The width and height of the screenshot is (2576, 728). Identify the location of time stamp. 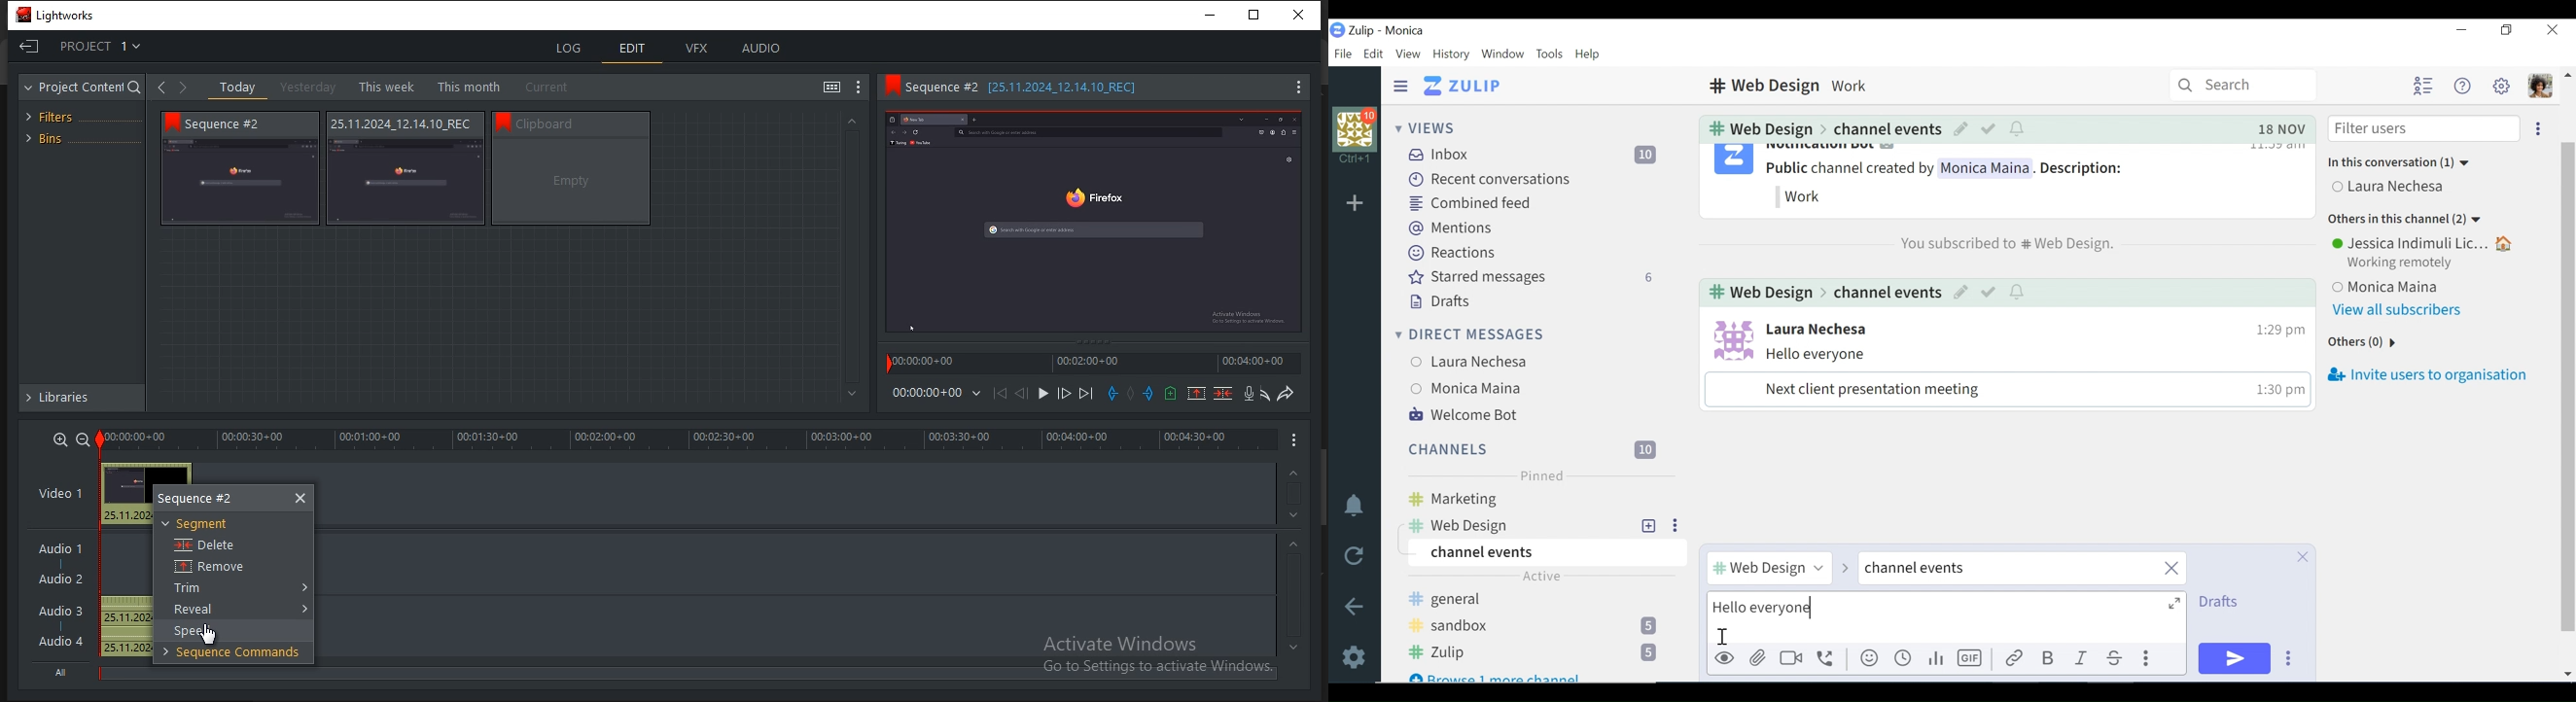
(1086, 365).